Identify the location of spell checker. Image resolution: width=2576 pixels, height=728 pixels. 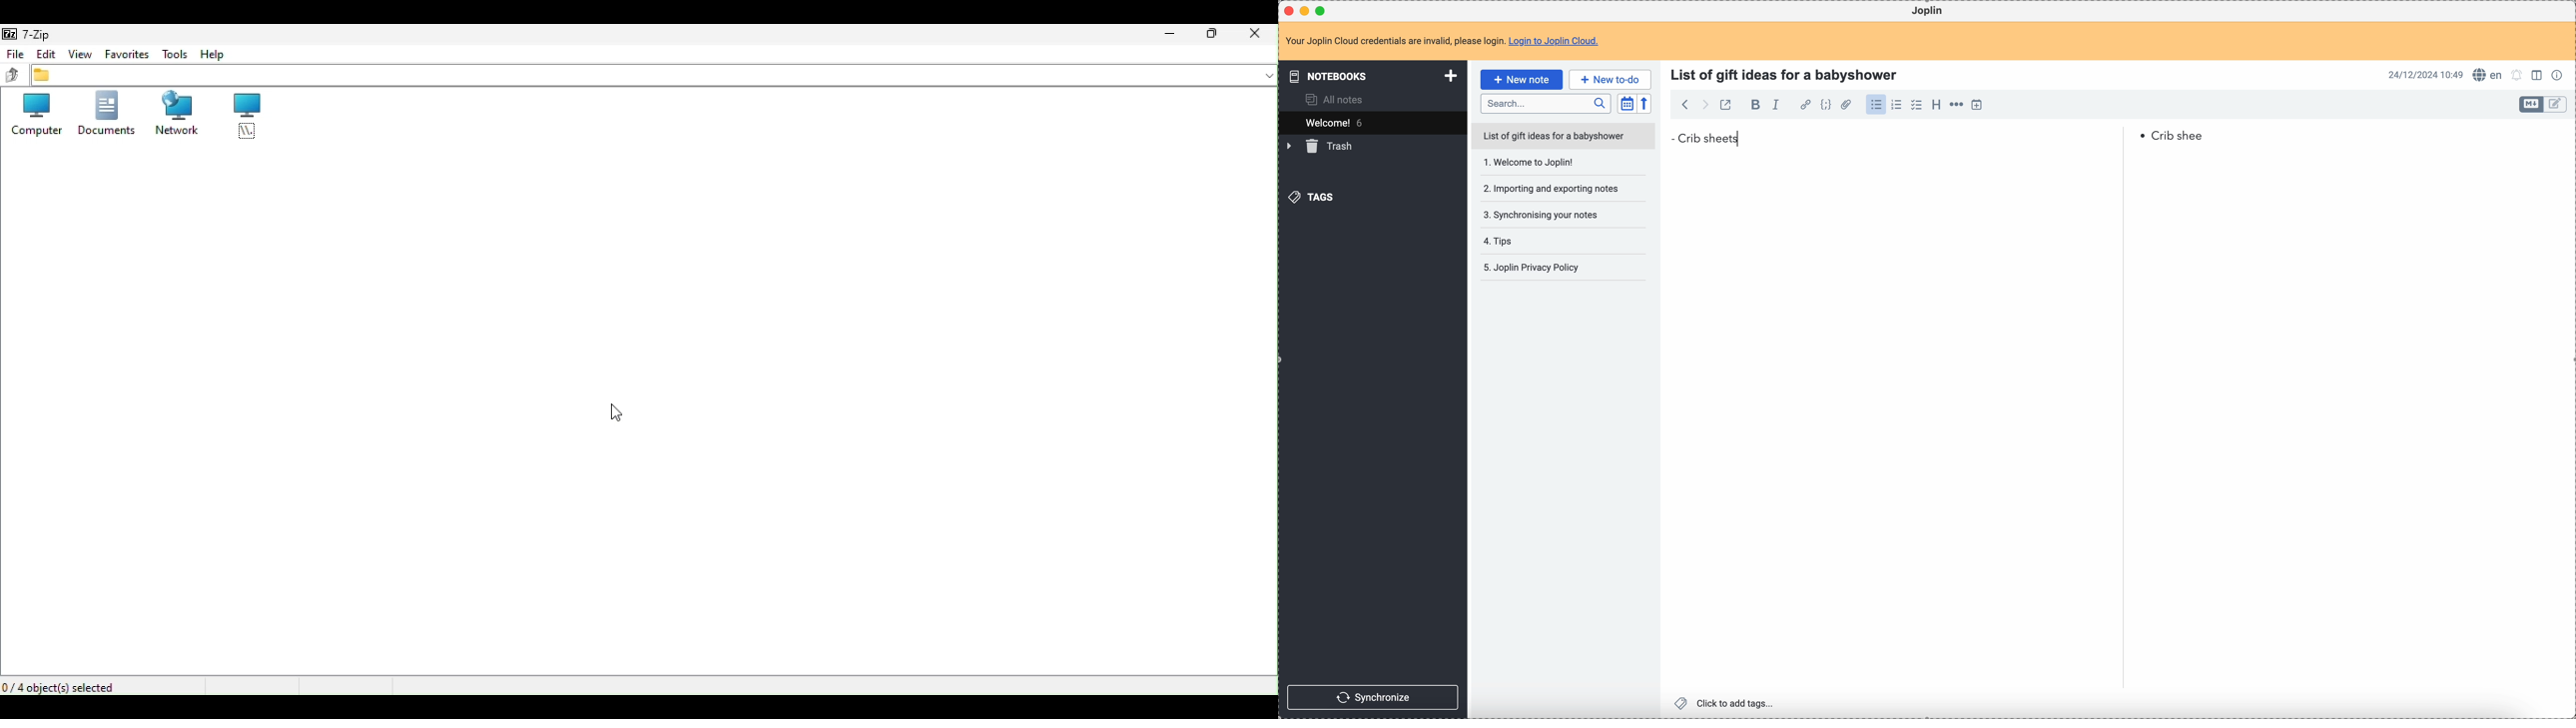
(2489, 75).